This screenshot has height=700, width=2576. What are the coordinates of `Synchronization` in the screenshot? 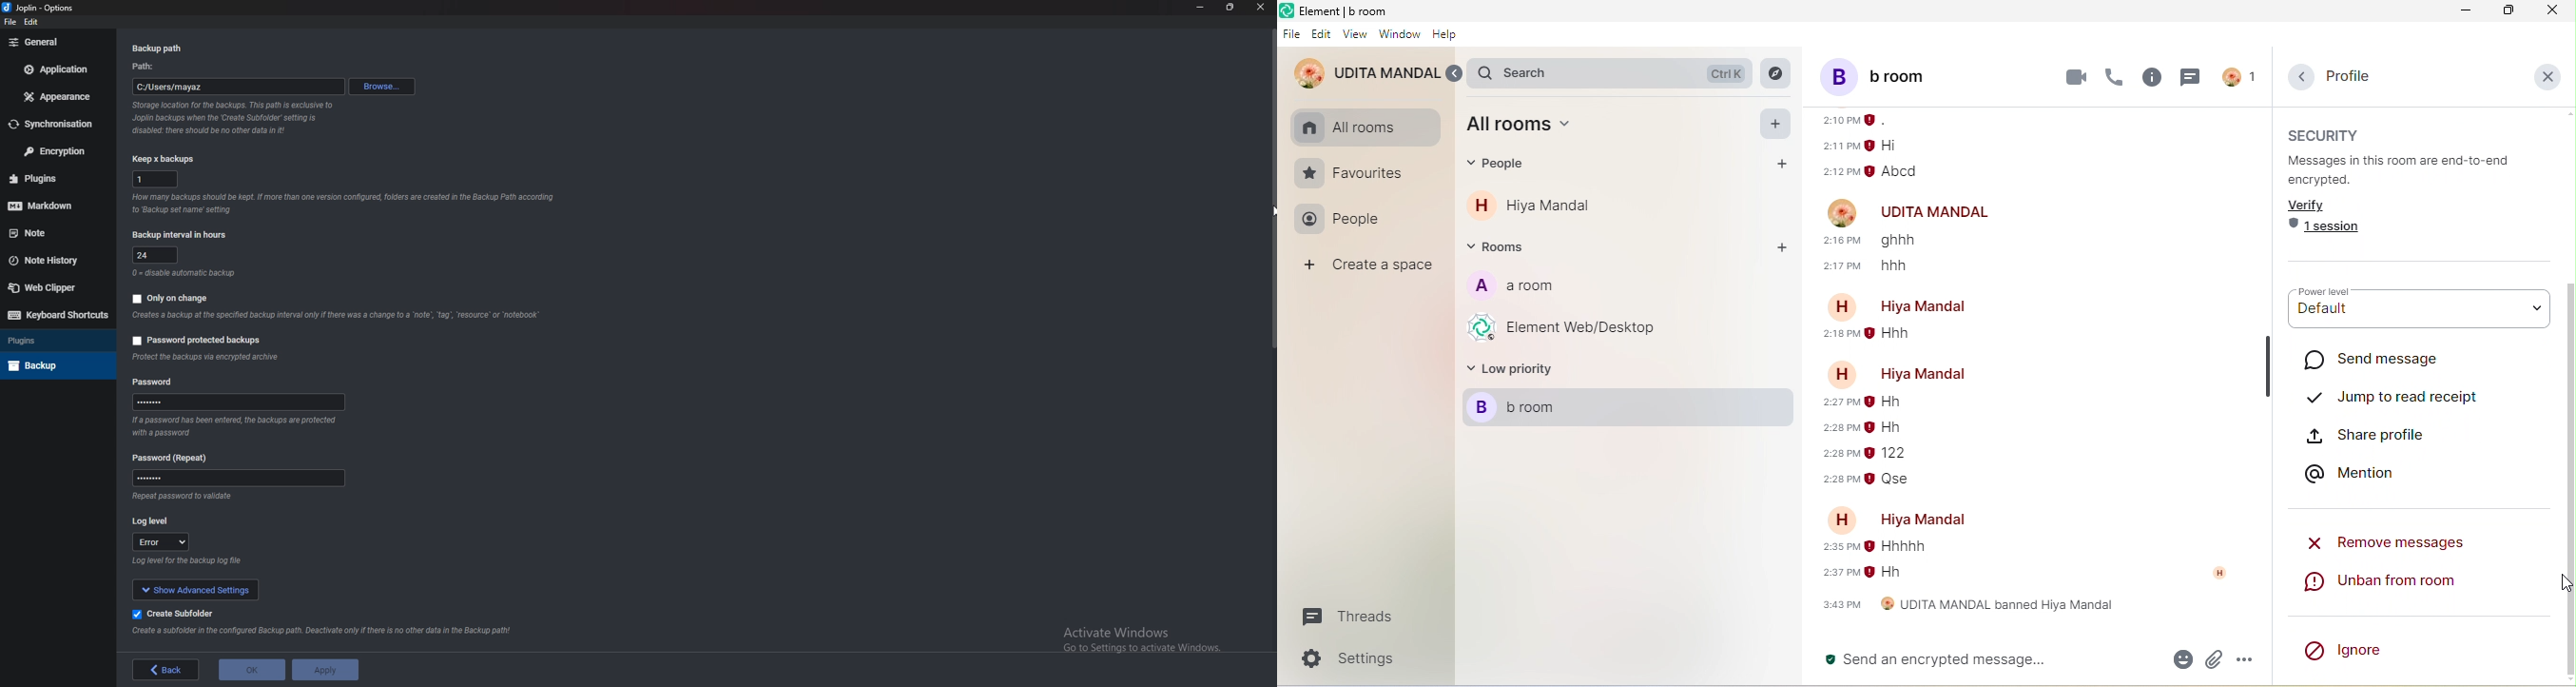 It's located at (57, 124).